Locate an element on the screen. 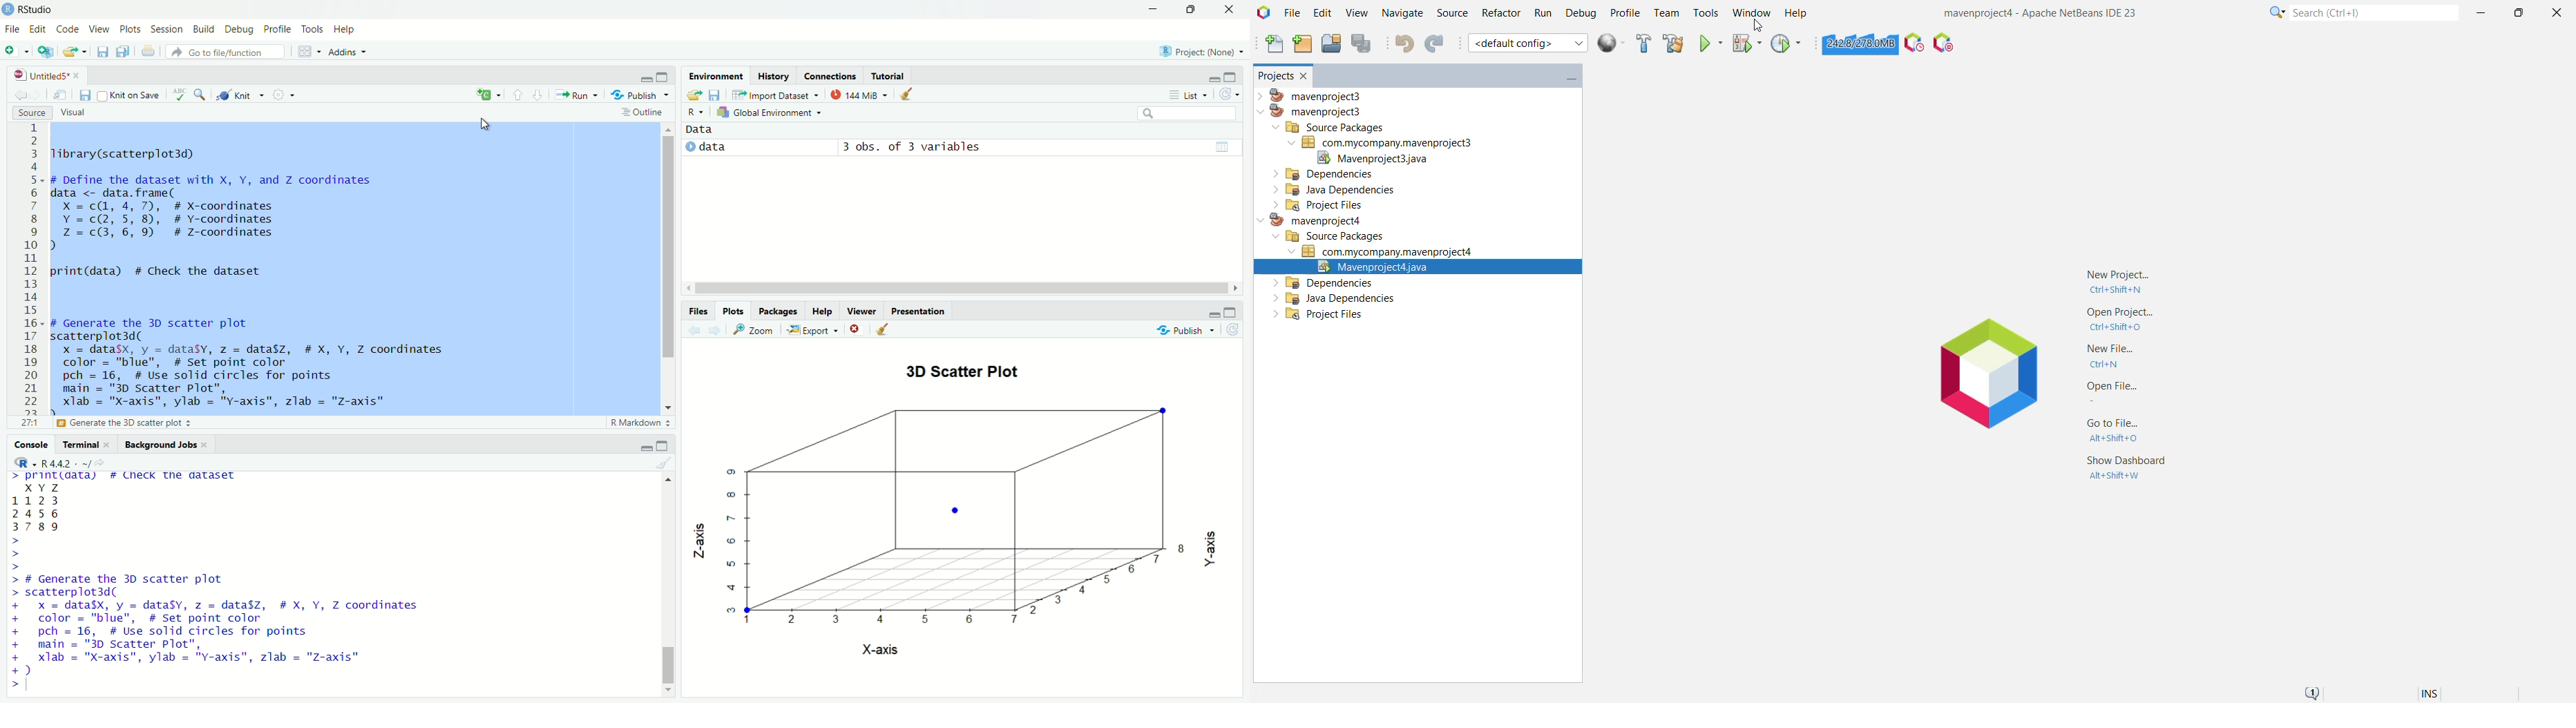 The width and height of the screenshot is (2576, 728). cursor is located at coordinates (484, 124).